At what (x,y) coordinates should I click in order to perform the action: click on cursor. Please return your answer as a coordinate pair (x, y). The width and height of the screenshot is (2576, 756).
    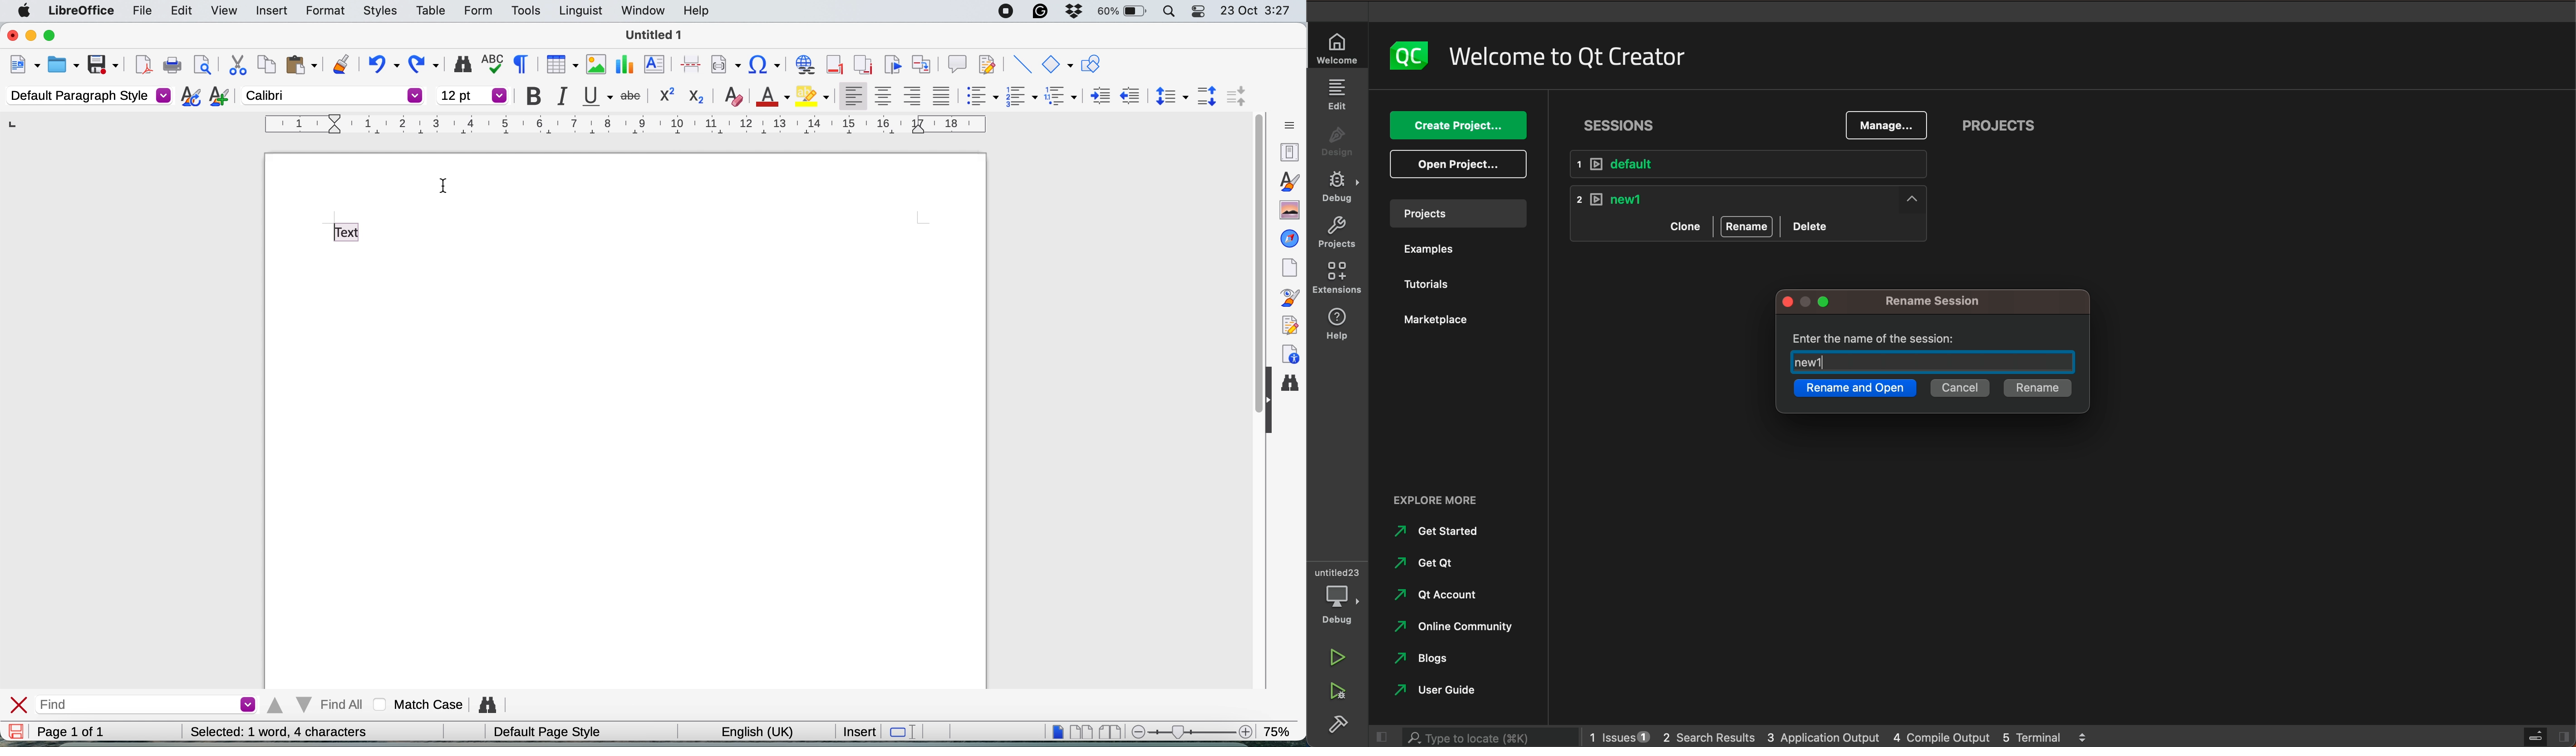
    Looking at the image, I should click on (445, 183).